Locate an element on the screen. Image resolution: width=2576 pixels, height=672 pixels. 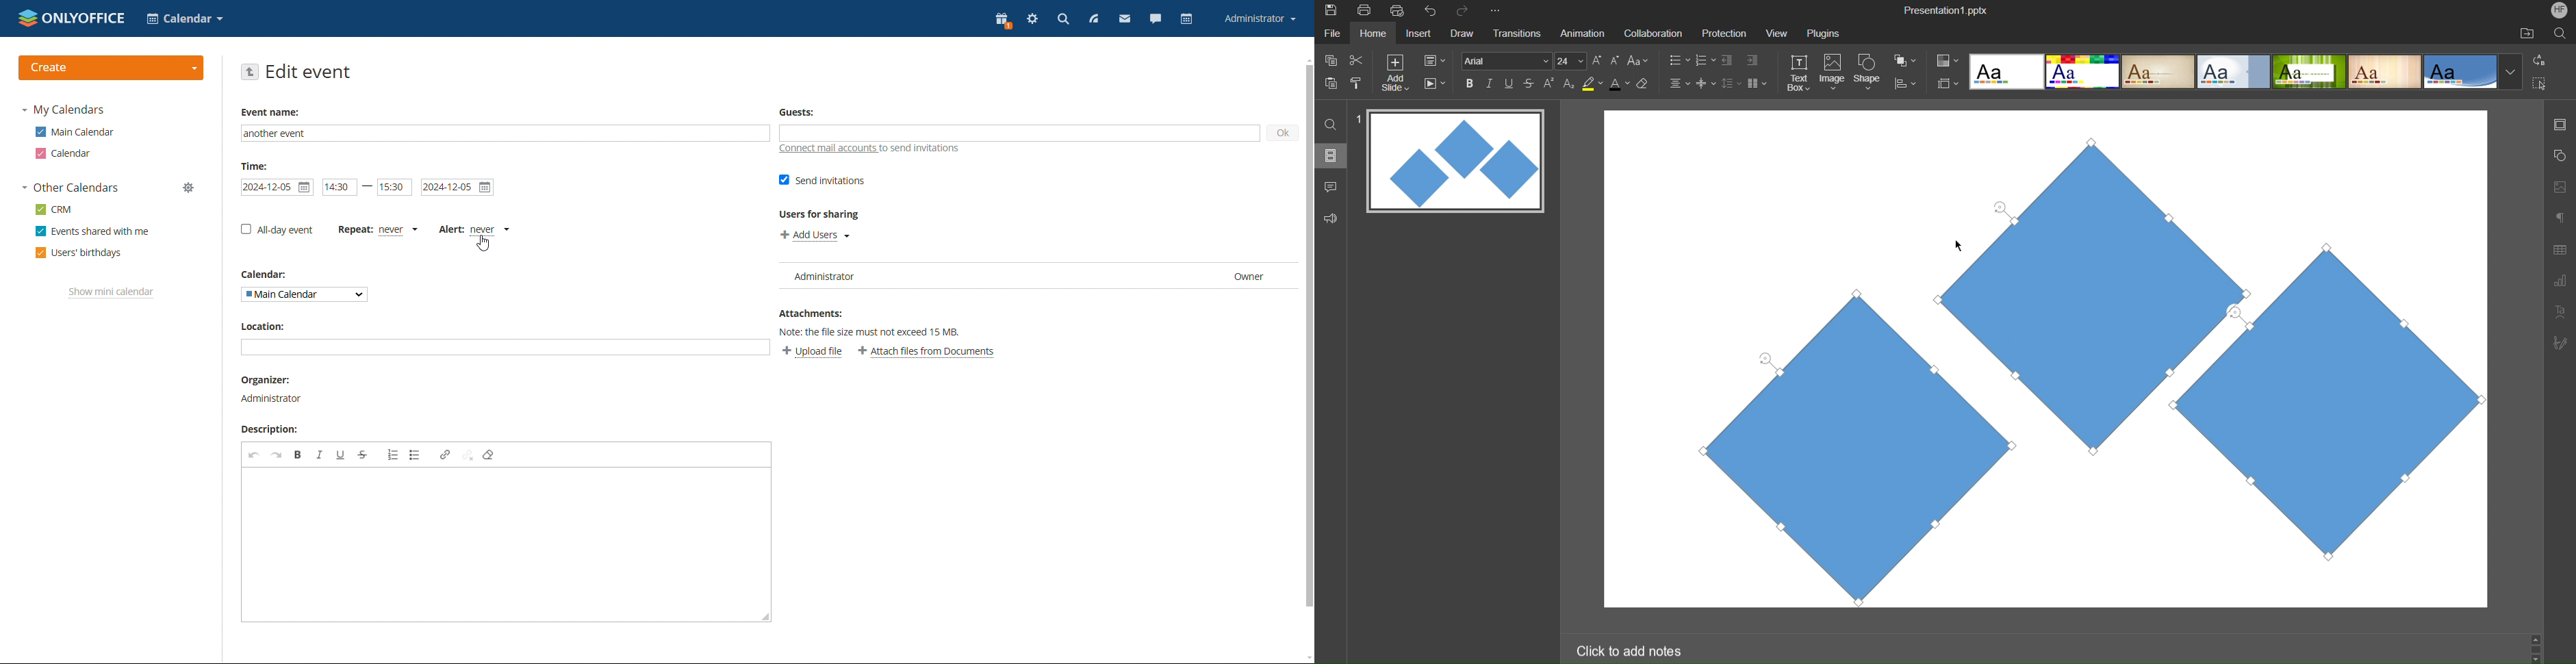
Number List is located at coordinates (1704, 62).